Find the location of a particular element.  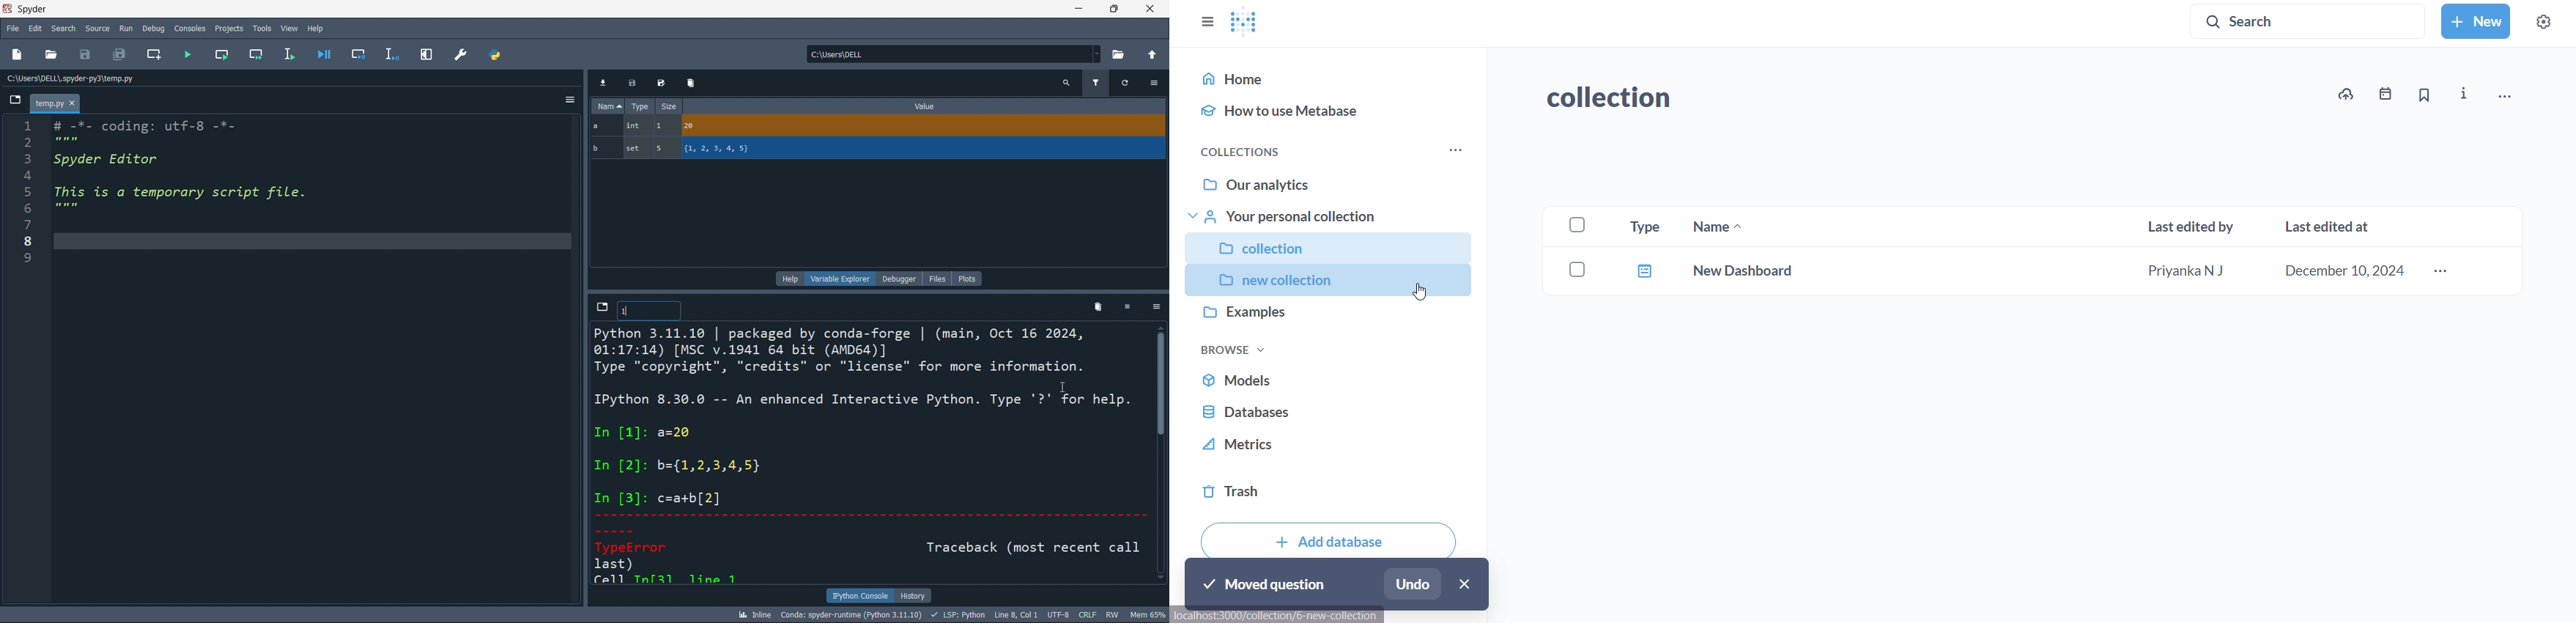

options is located at coordinates (1154, 308).